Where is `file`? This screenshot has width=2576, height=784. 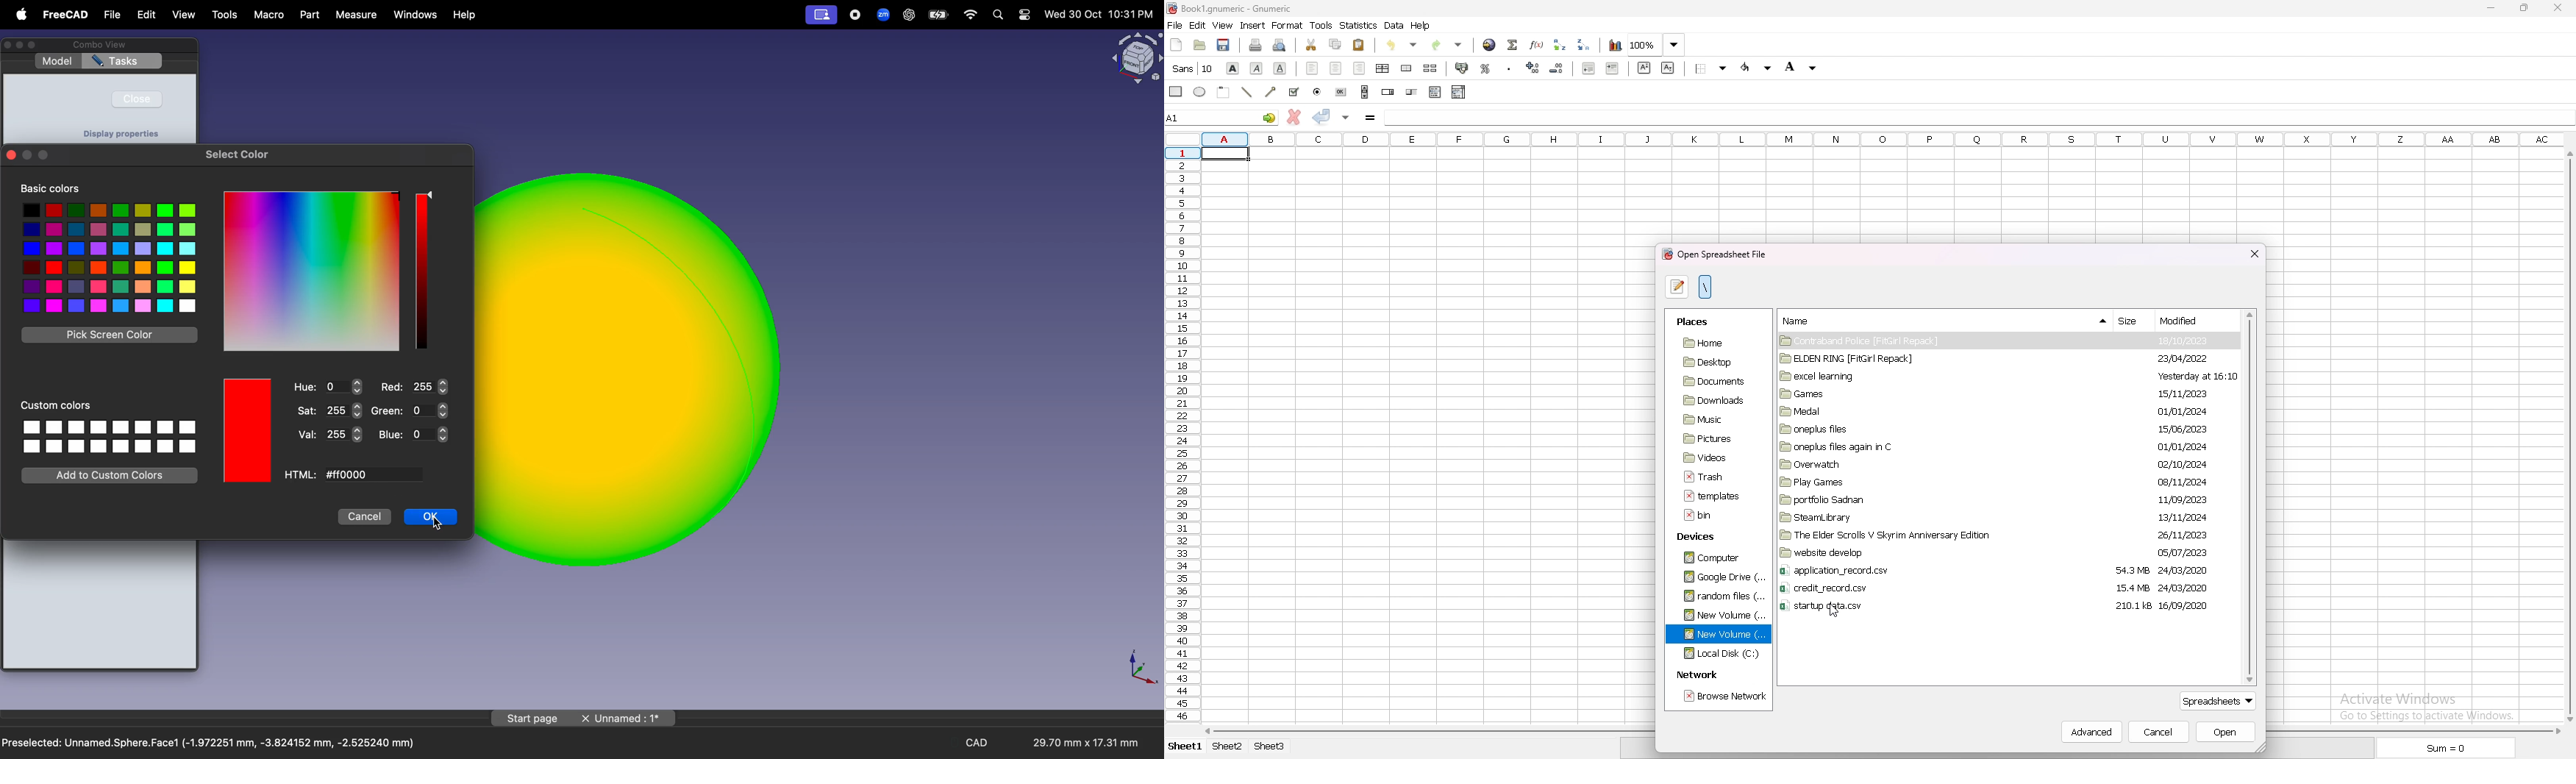
file is located at coordinates (1713, 494).